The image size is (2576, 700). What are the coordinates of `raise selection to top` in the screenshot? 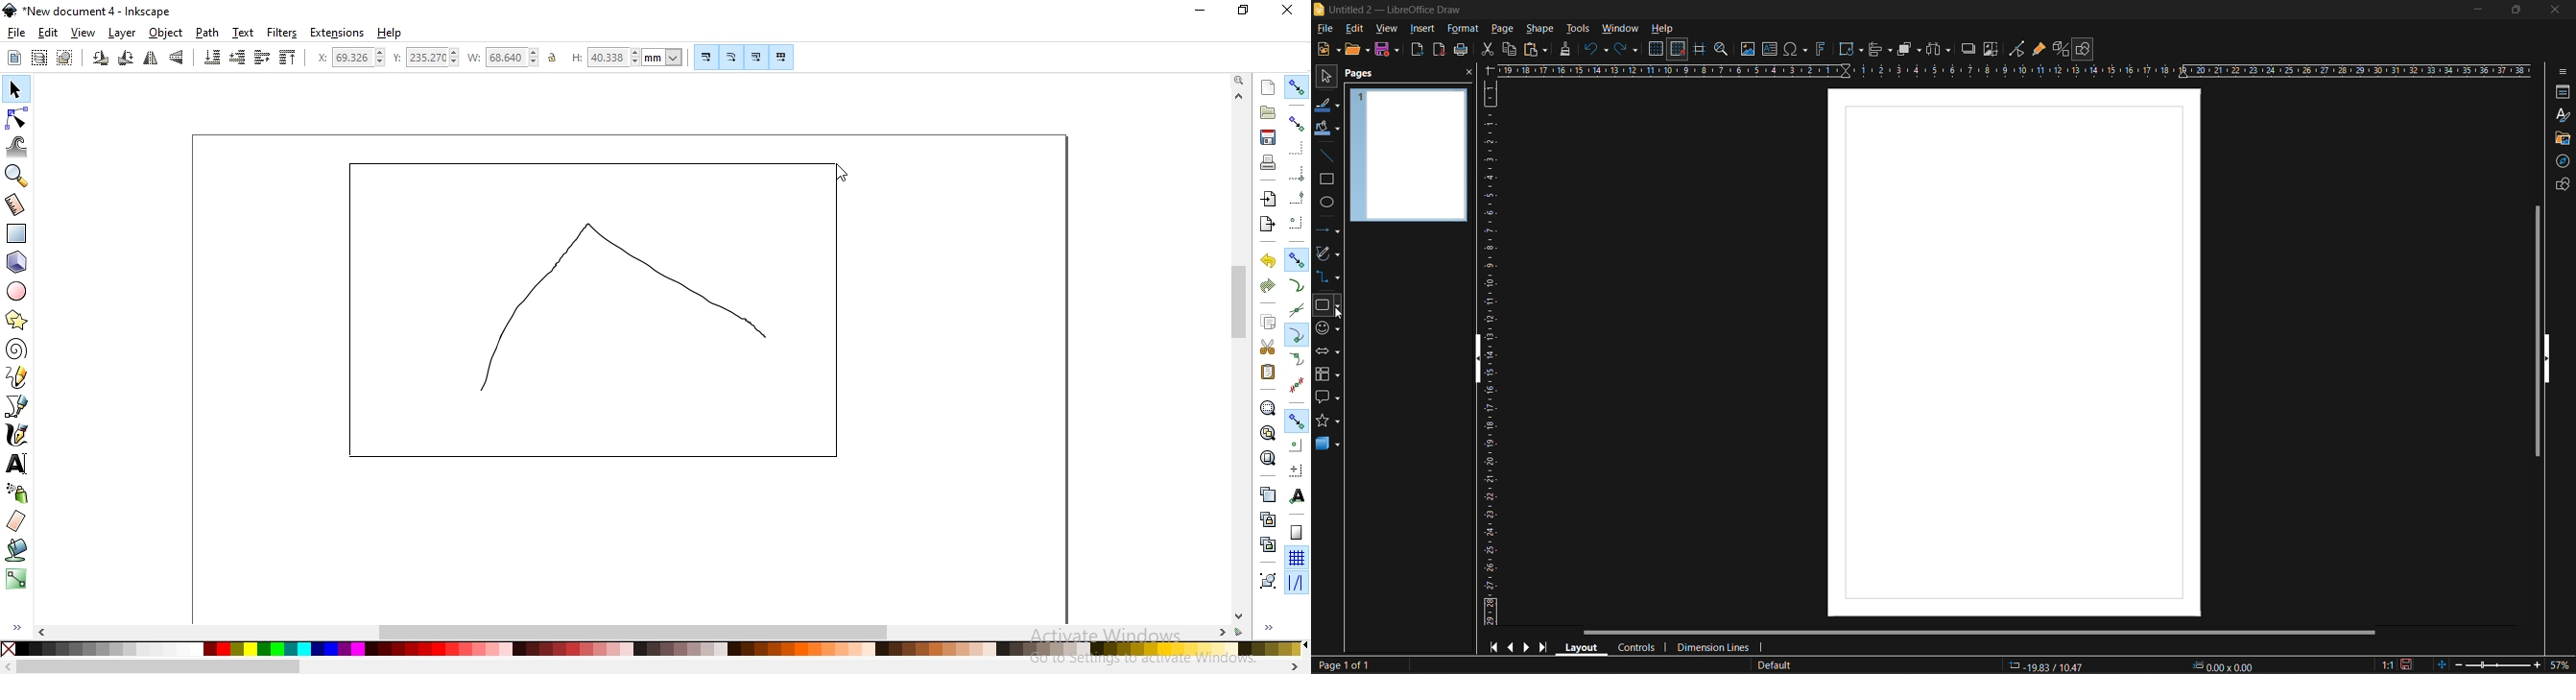 It's located at (288, 57).